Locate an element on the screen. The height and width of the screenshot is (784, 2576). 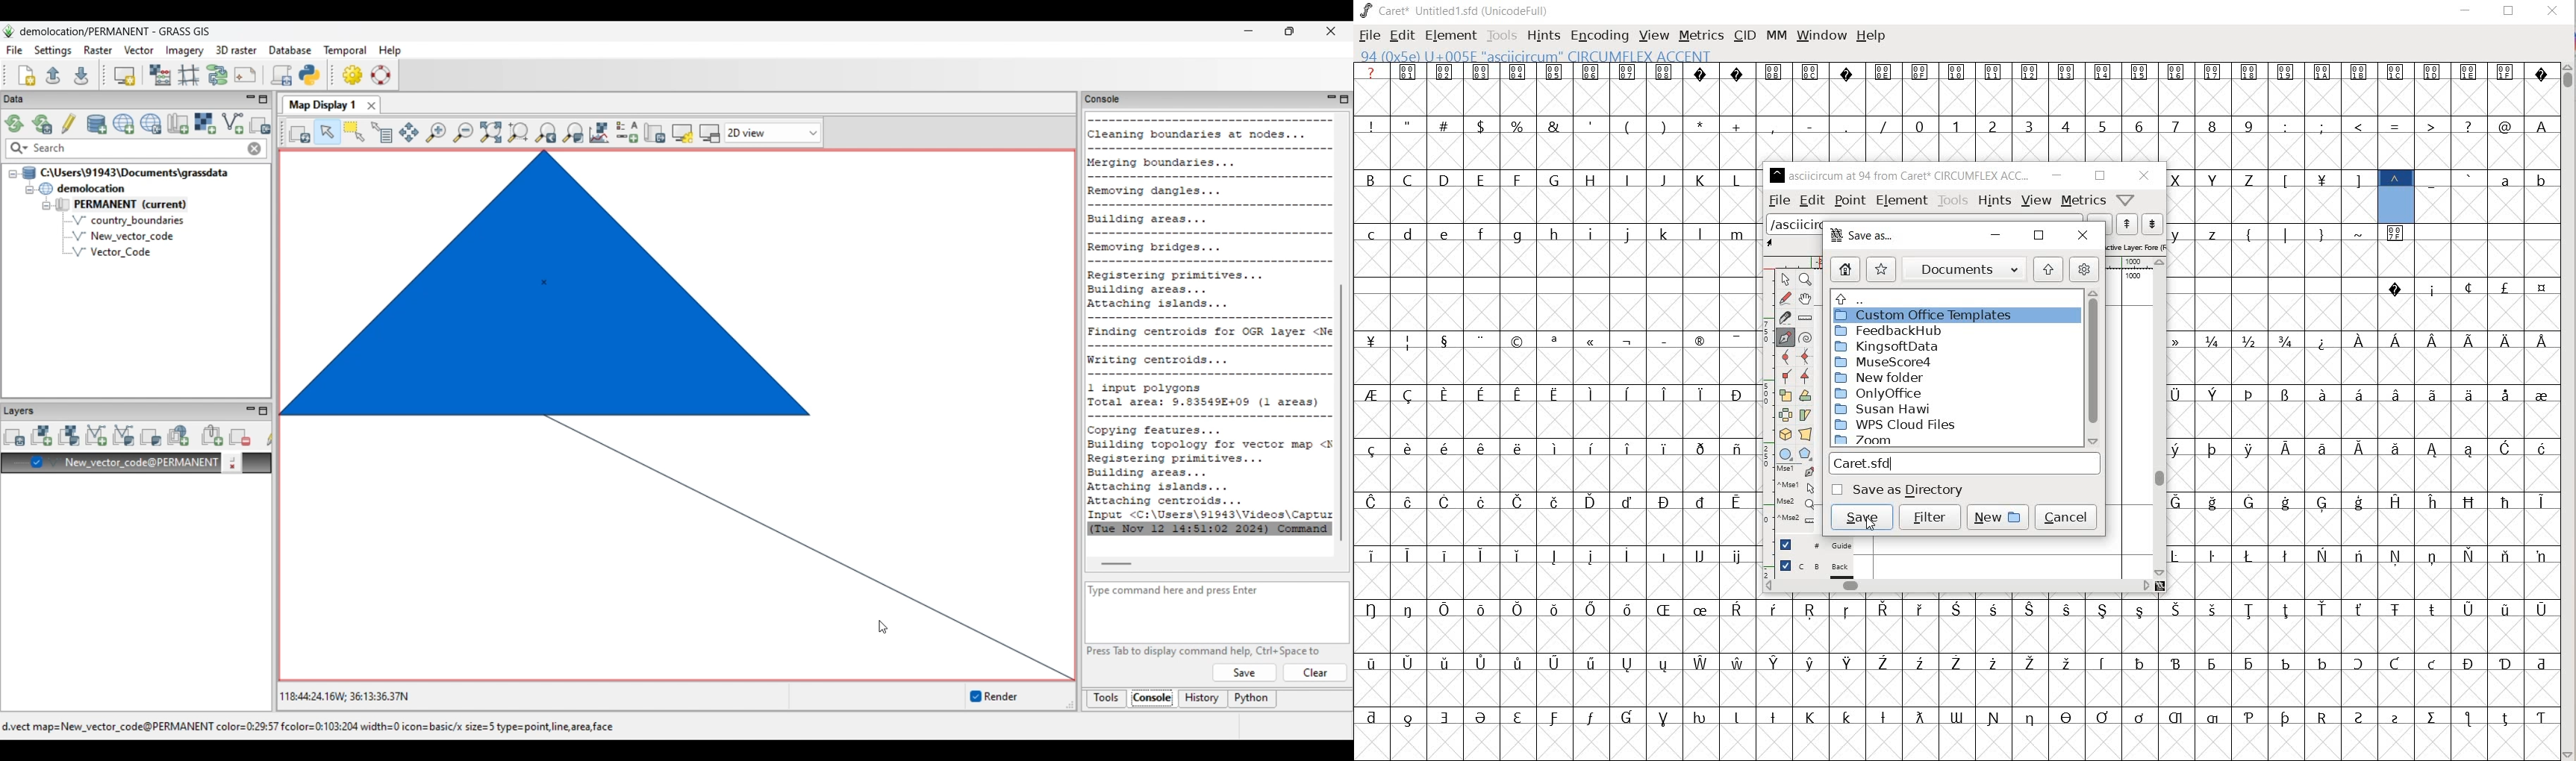
Active Layer is located at coordinates (2134, 245).